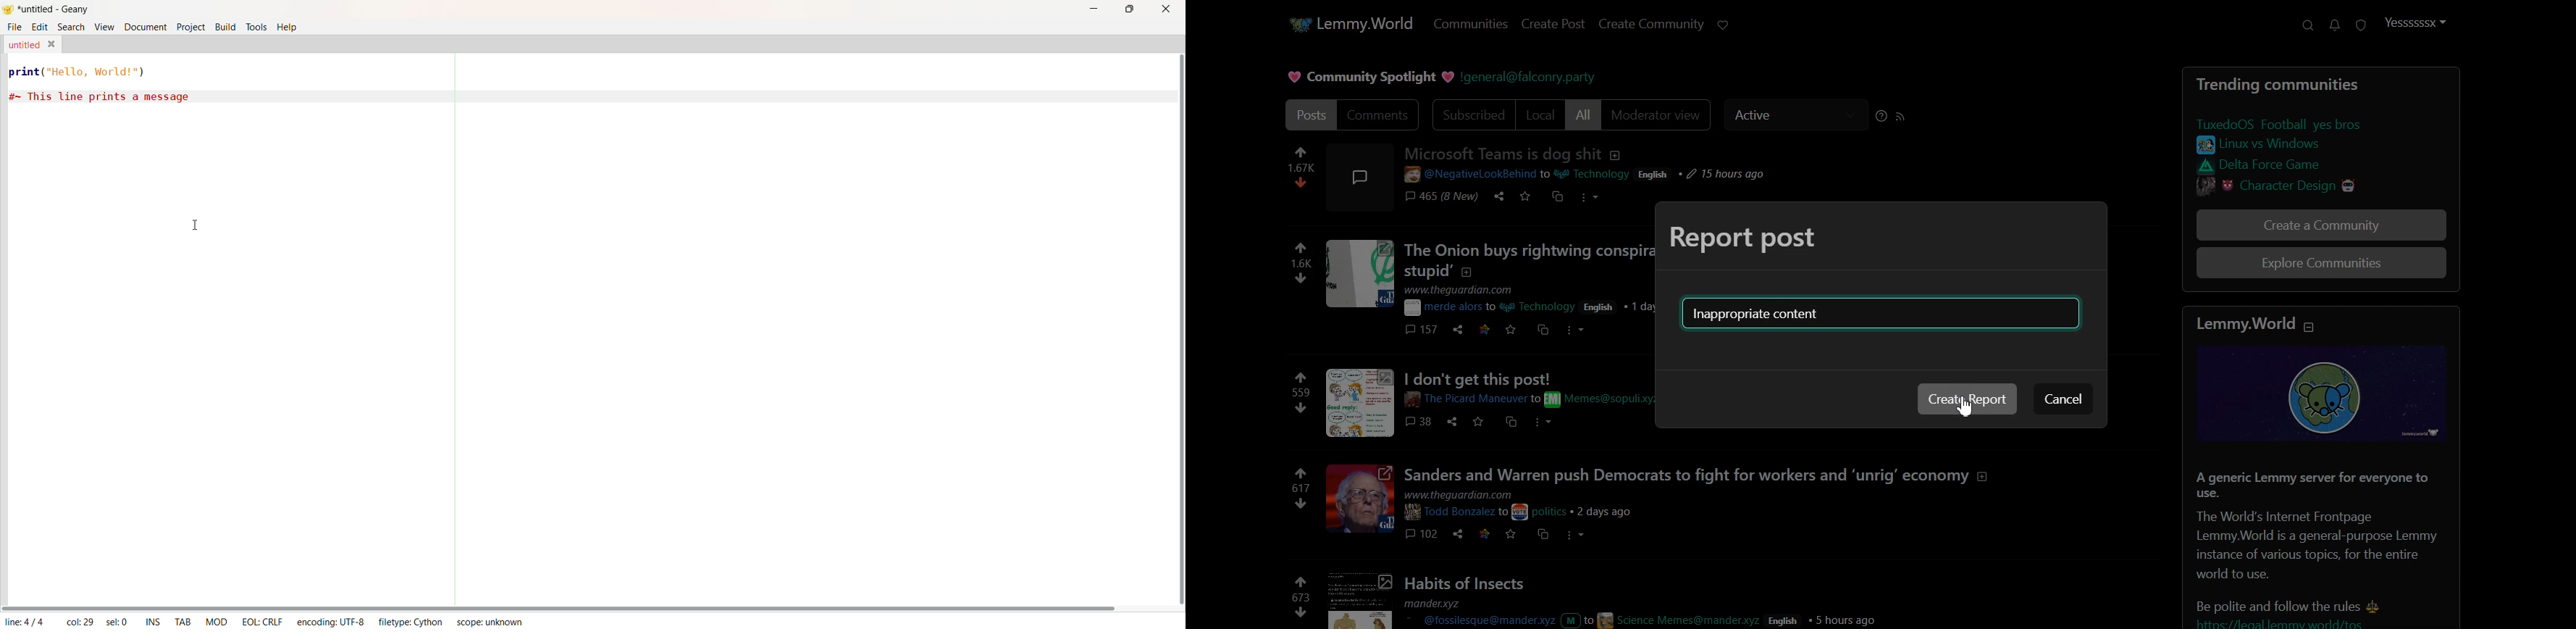  I want to click on image, so click(1358, 175).